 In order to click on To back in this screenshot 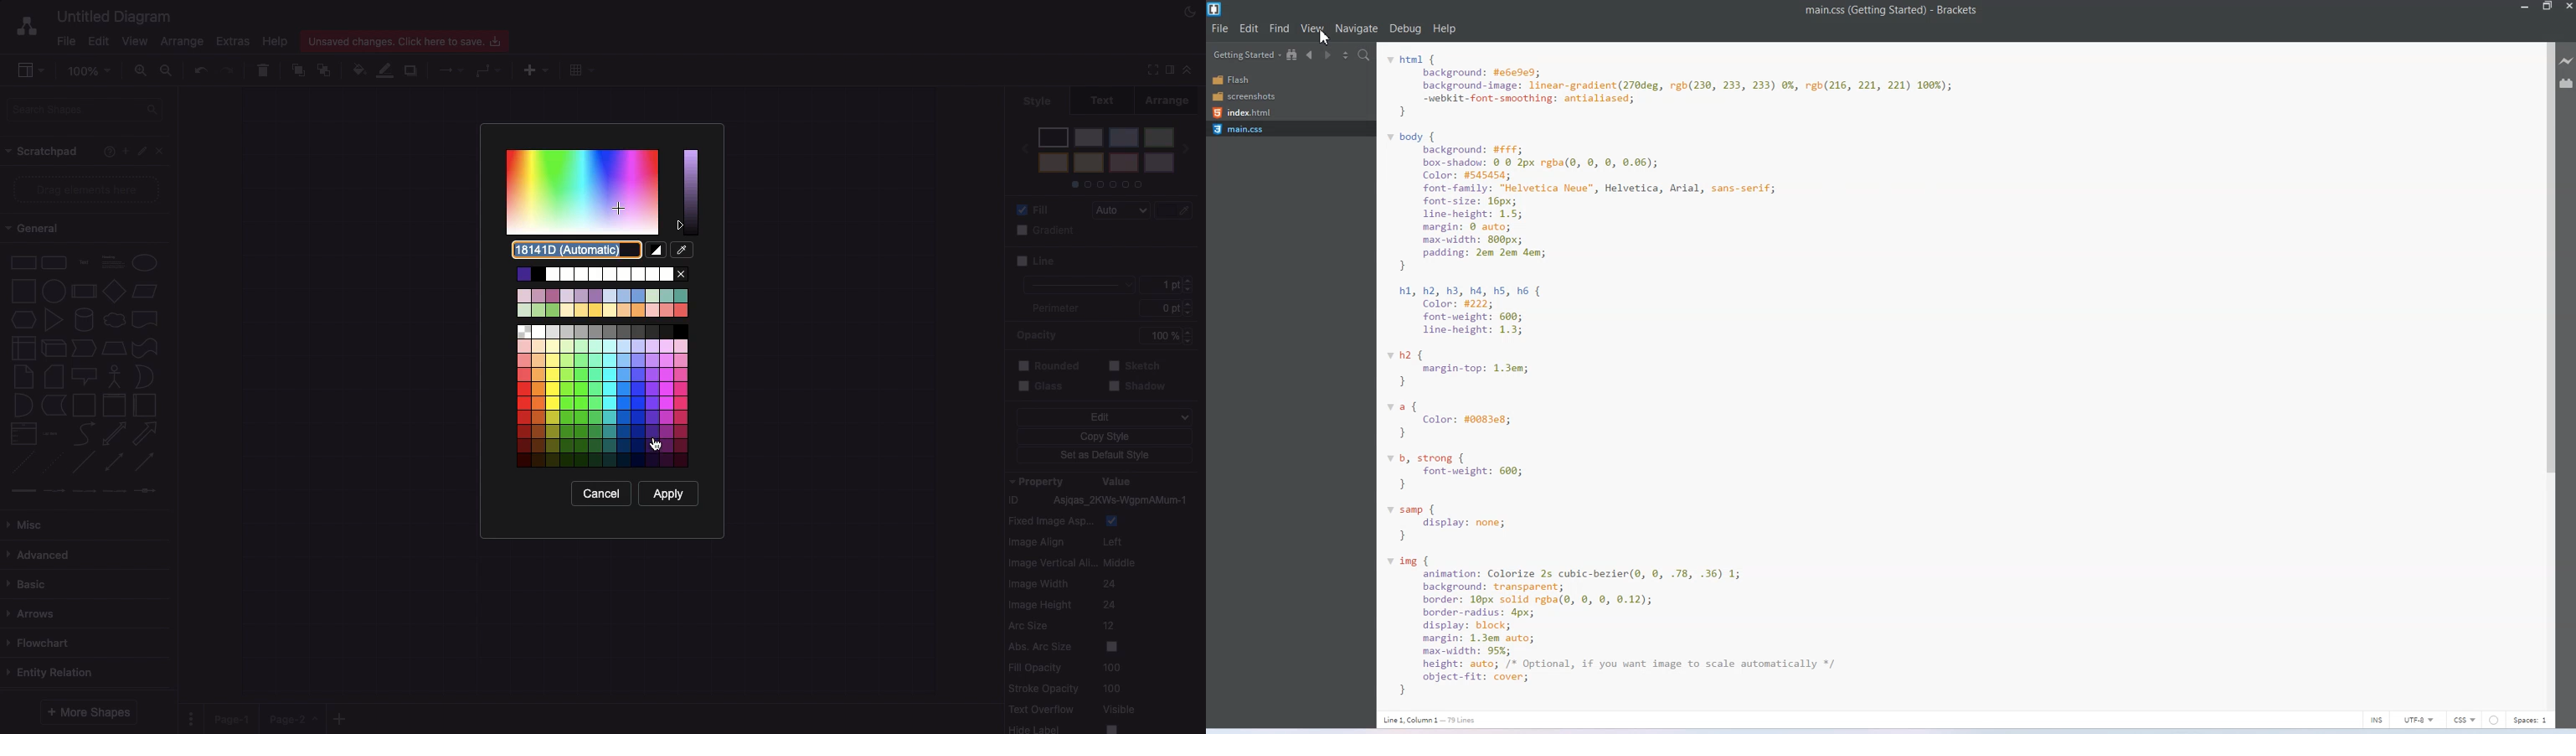, I will do `click(327, 70)`.